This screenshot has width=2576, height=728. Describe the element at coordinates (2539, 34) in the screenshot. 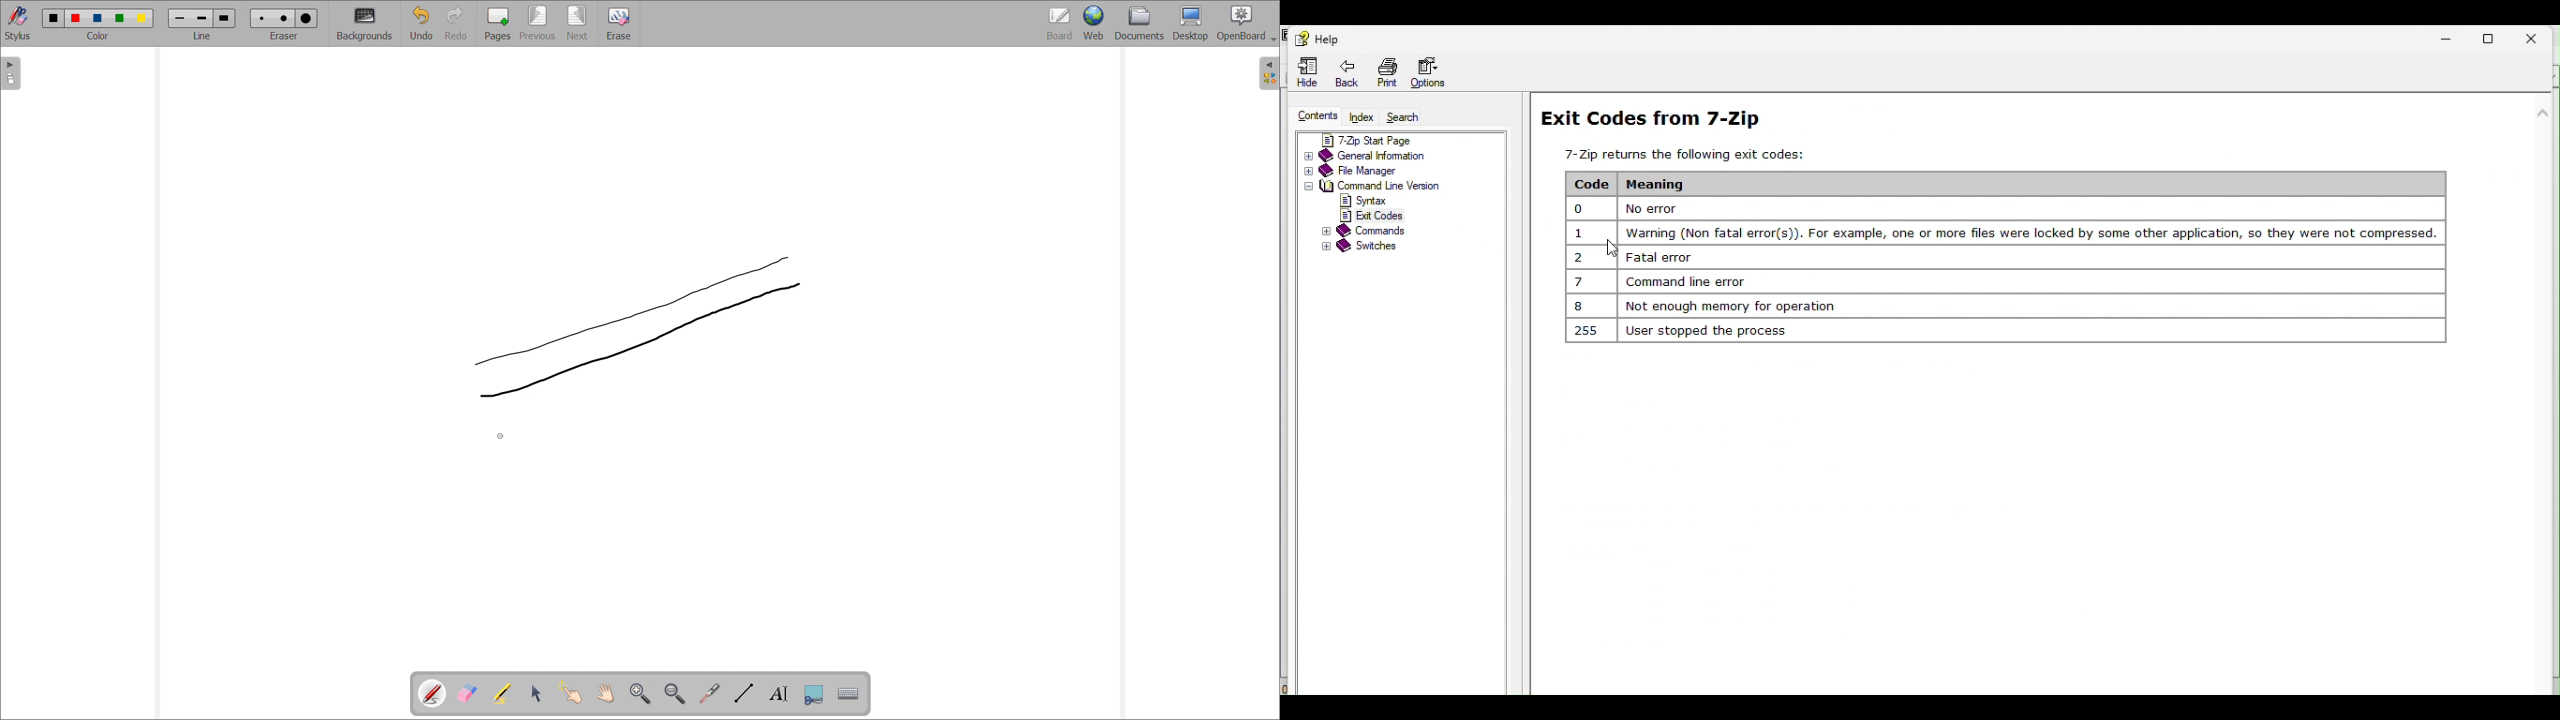

I see `Close ` at that location.